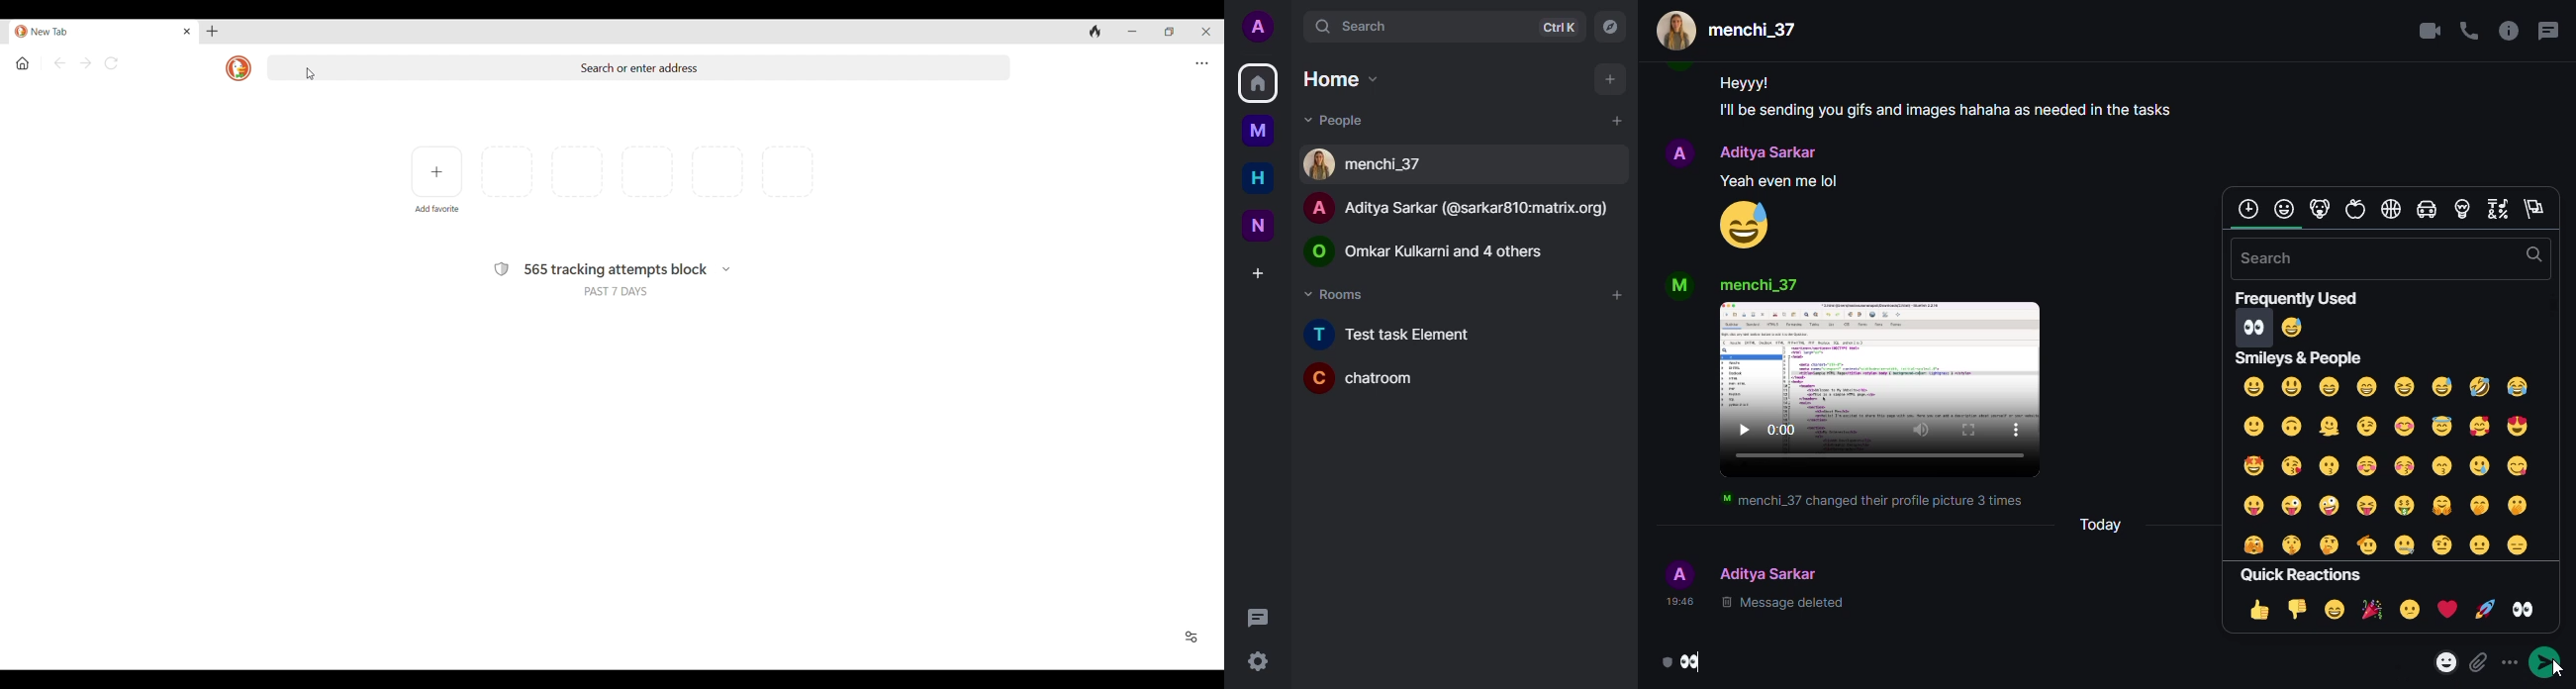 The image size is (2576, 700). What do you see at coordinates (2306, 574) in the screenshot?
I see `eyes` at bounding box center [2306, 574].